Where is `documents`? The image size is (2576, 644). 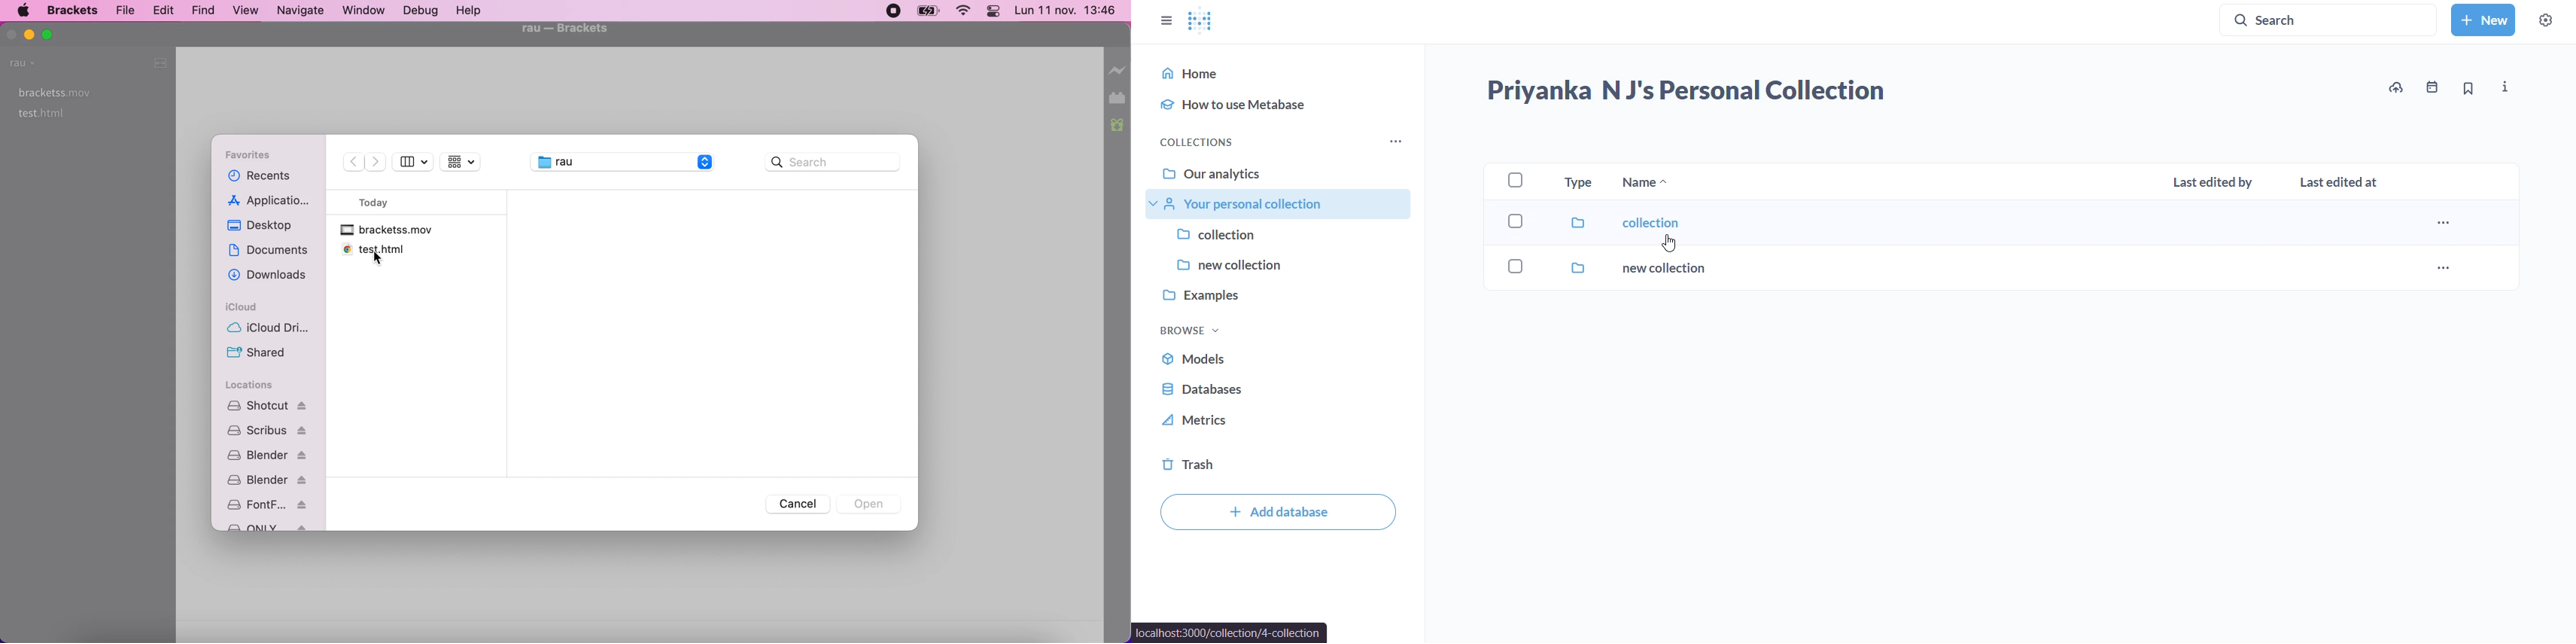
documents is located at coordinates (270, 251).